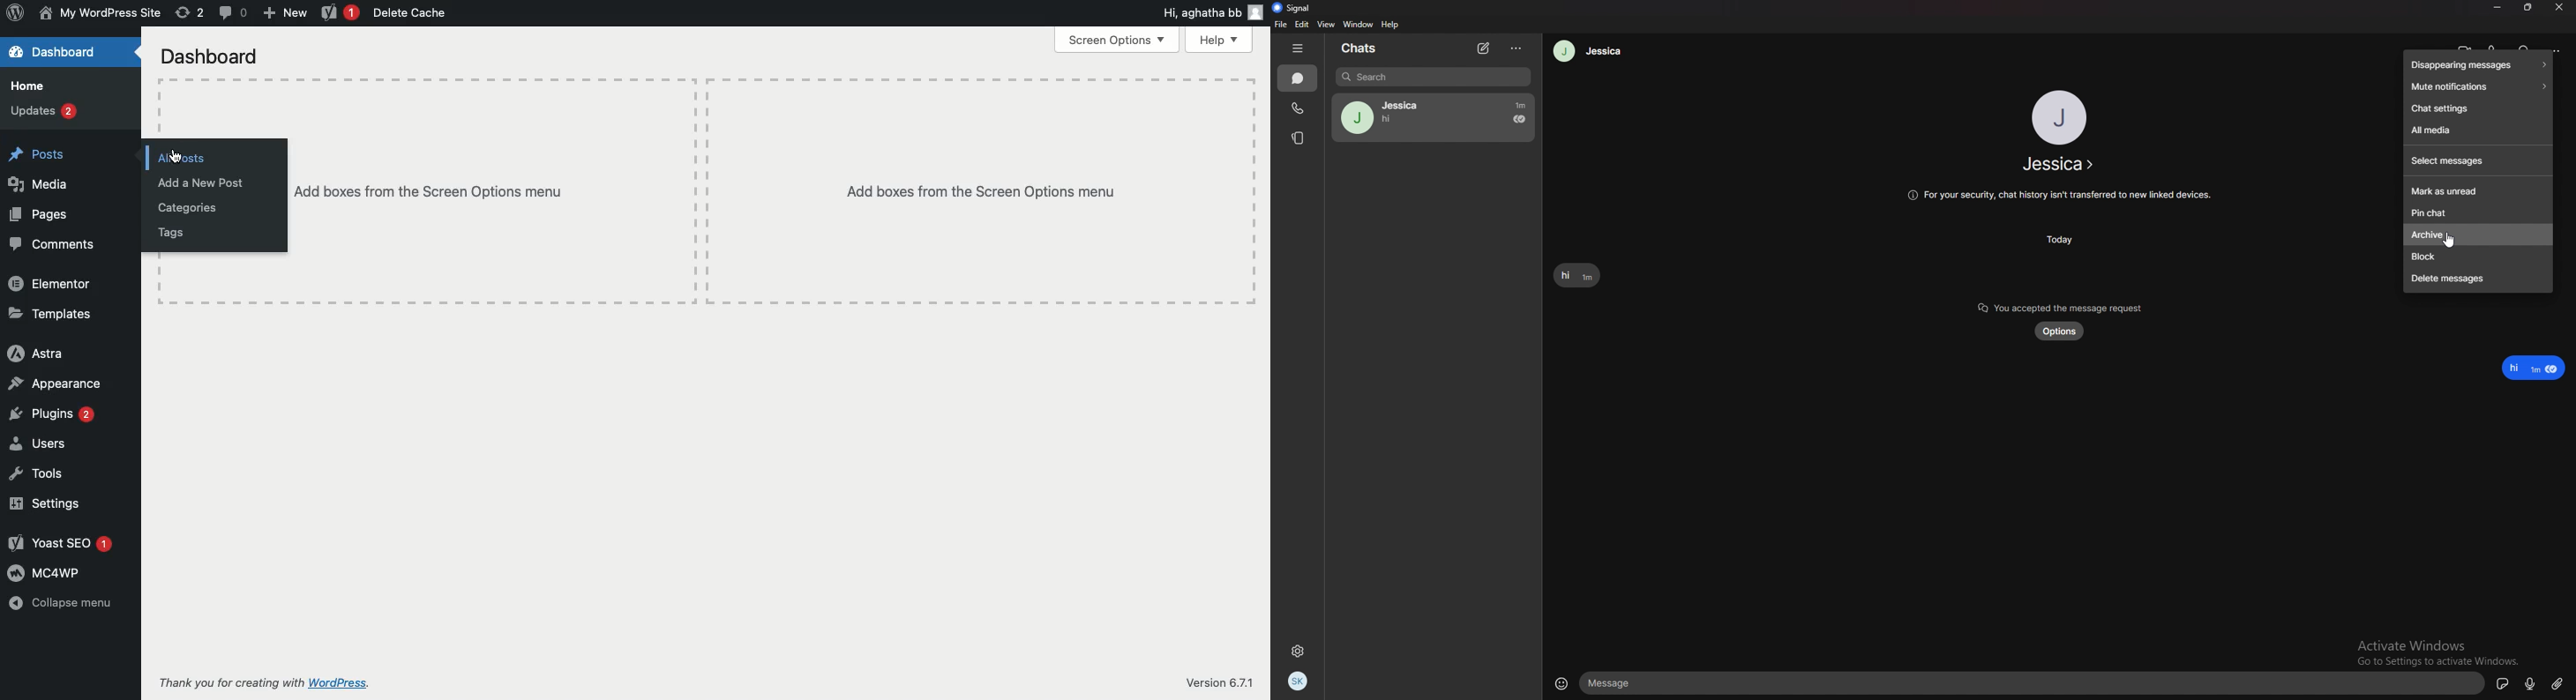 The width and height of the screenshot is (2576, 700). Describe the element at coordinates (1210, 13) in the screenshot. I see `Hi user` at that location.